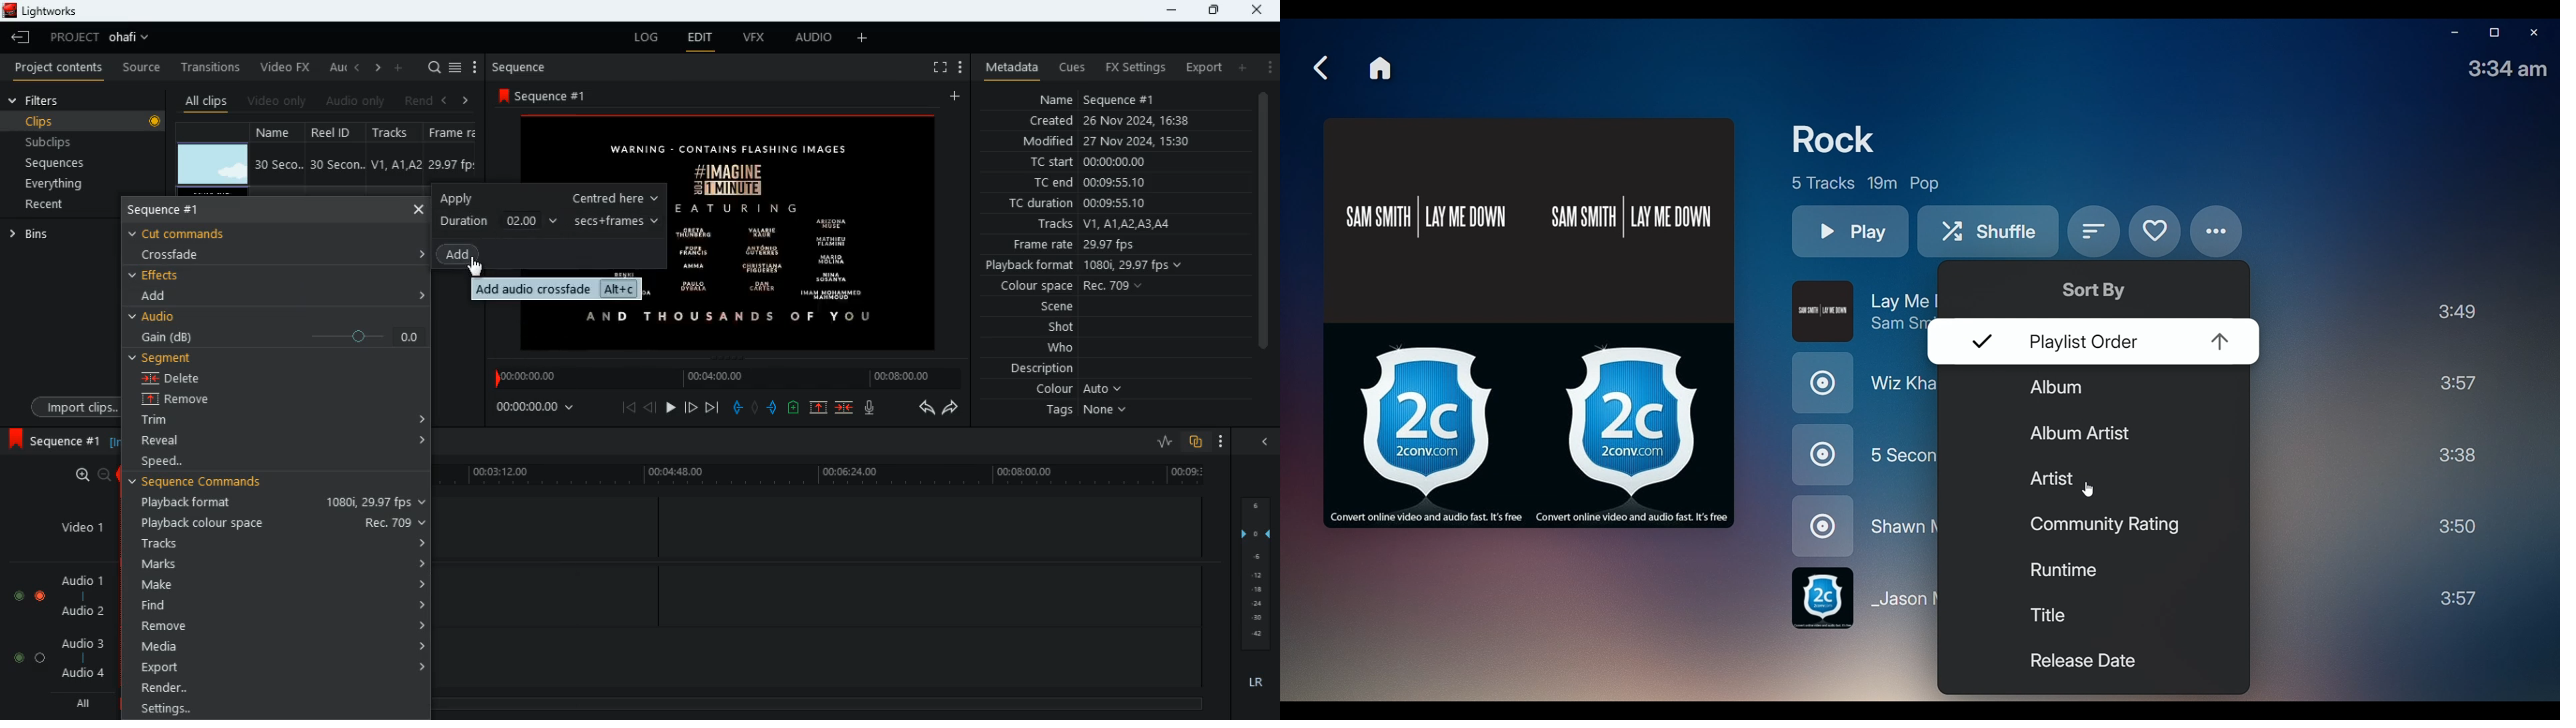  I want to click on back, so click(443, 101).